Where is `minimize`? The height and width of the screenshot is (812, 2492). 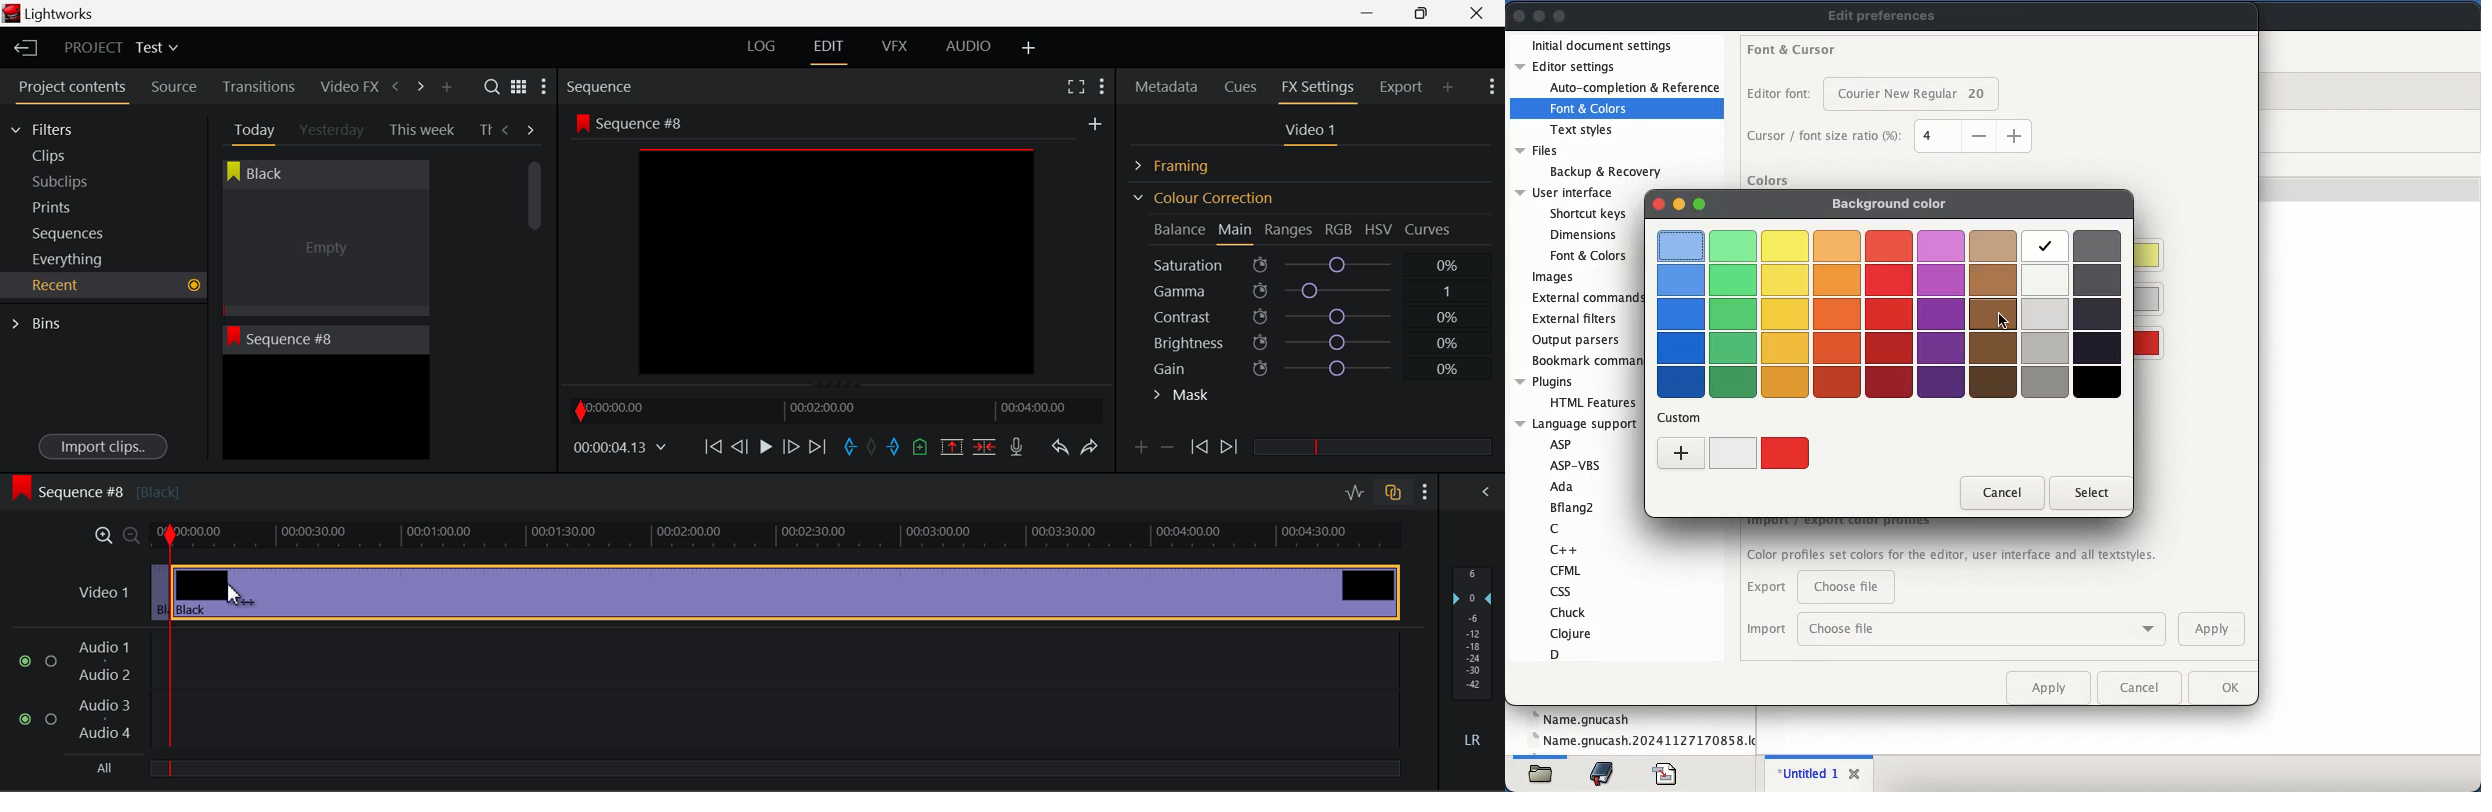 minimize is located at coordinates (1679, 204).